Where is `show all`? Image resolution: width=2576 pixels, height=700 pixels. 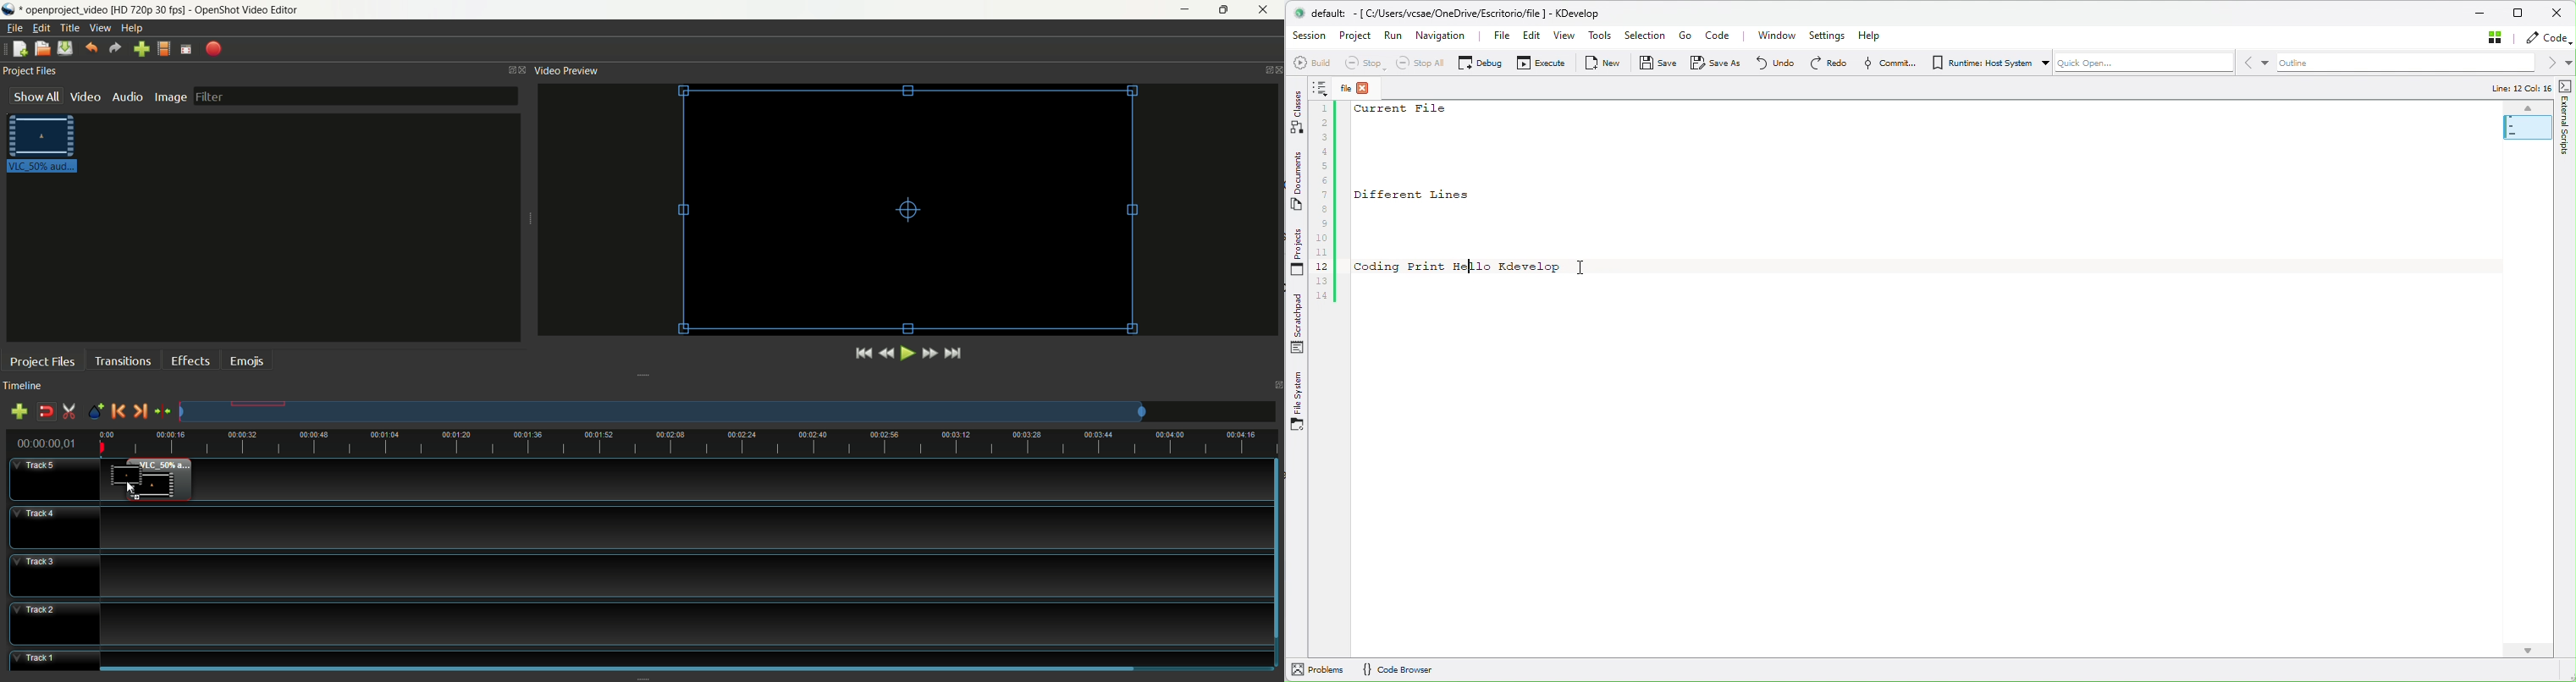 show all is located at coordinates (34, 96).